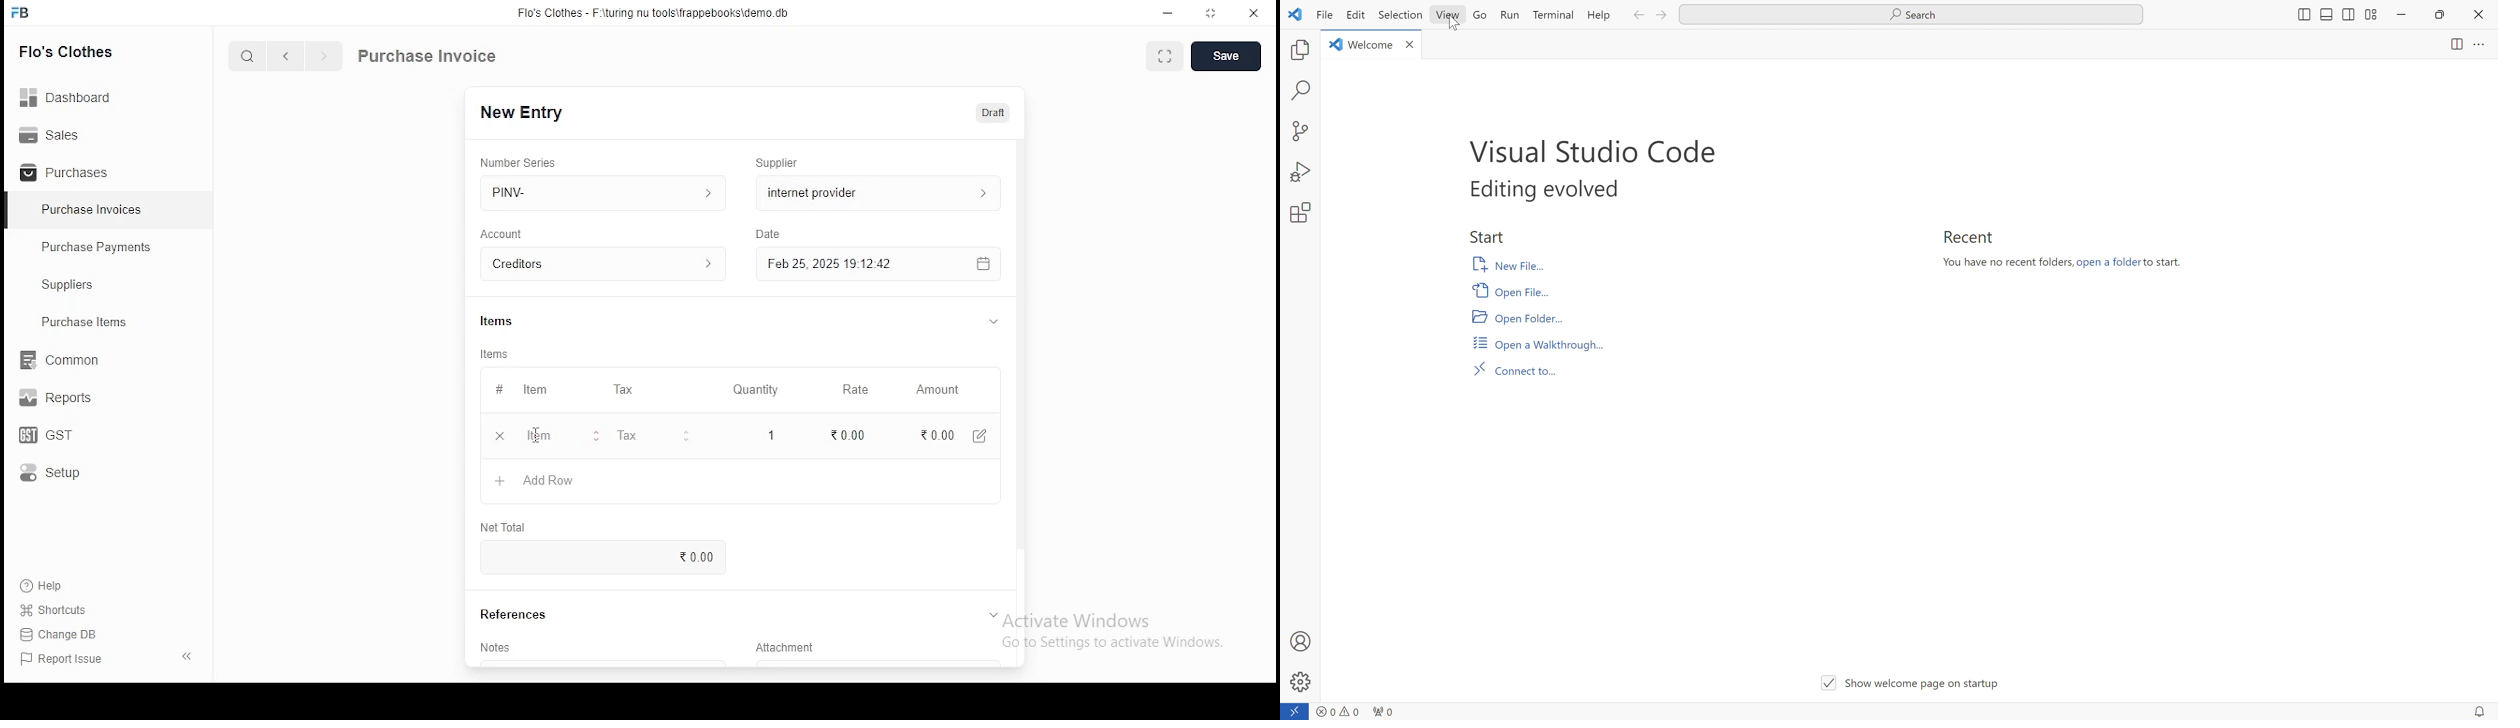 This screenshot has height=728, width=2520. What do you see at coordinates (774, 435) in the screenshot?
I see `1` at bounding box center [774, 435].